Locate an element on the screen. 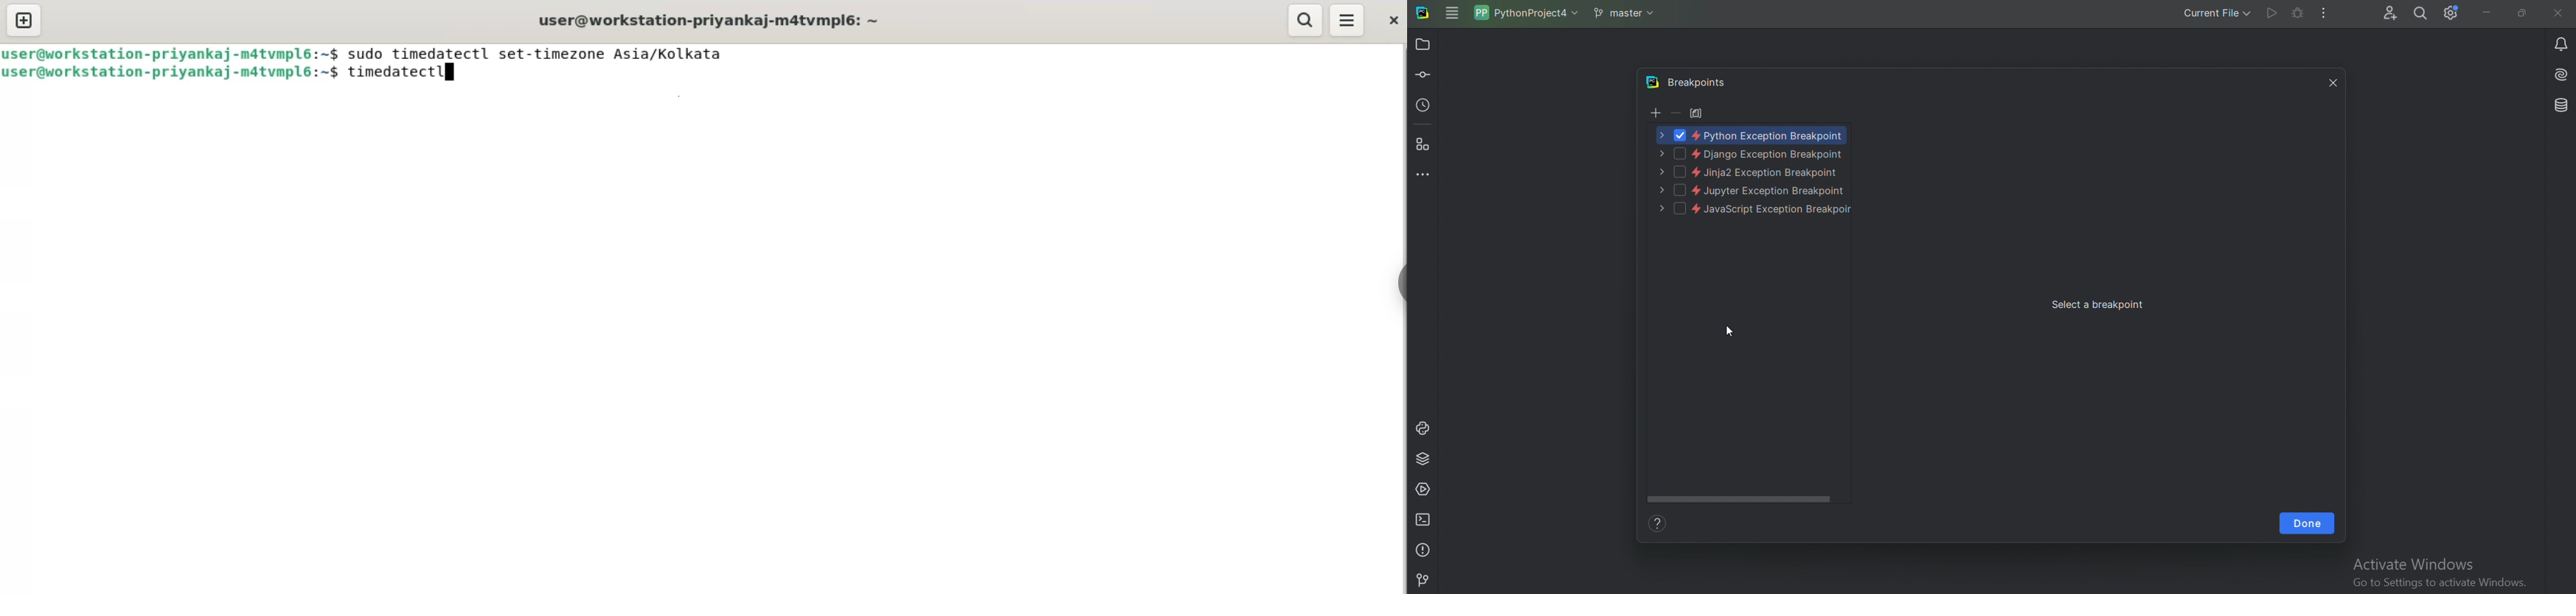  minimize is located at coordinates (2484, 13).